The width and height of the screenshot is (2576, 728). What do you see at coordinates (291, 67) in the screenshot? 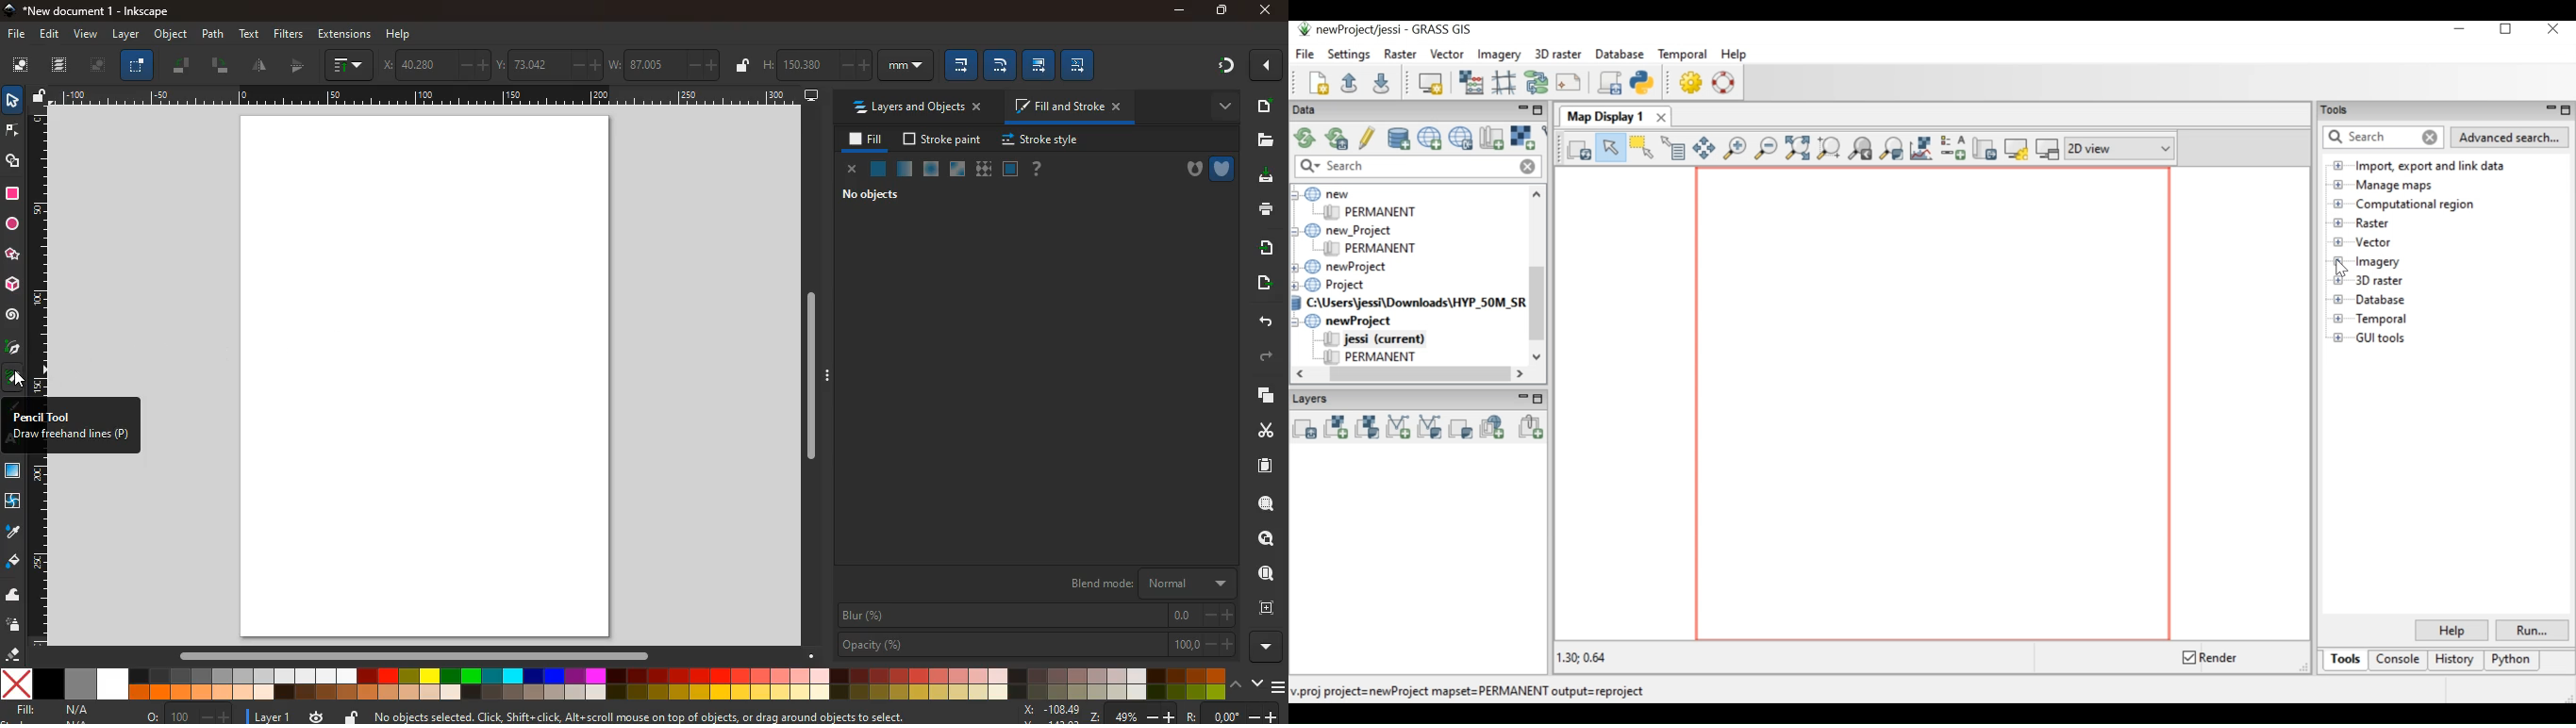
I see `middle` at bounding box center [291, 67].